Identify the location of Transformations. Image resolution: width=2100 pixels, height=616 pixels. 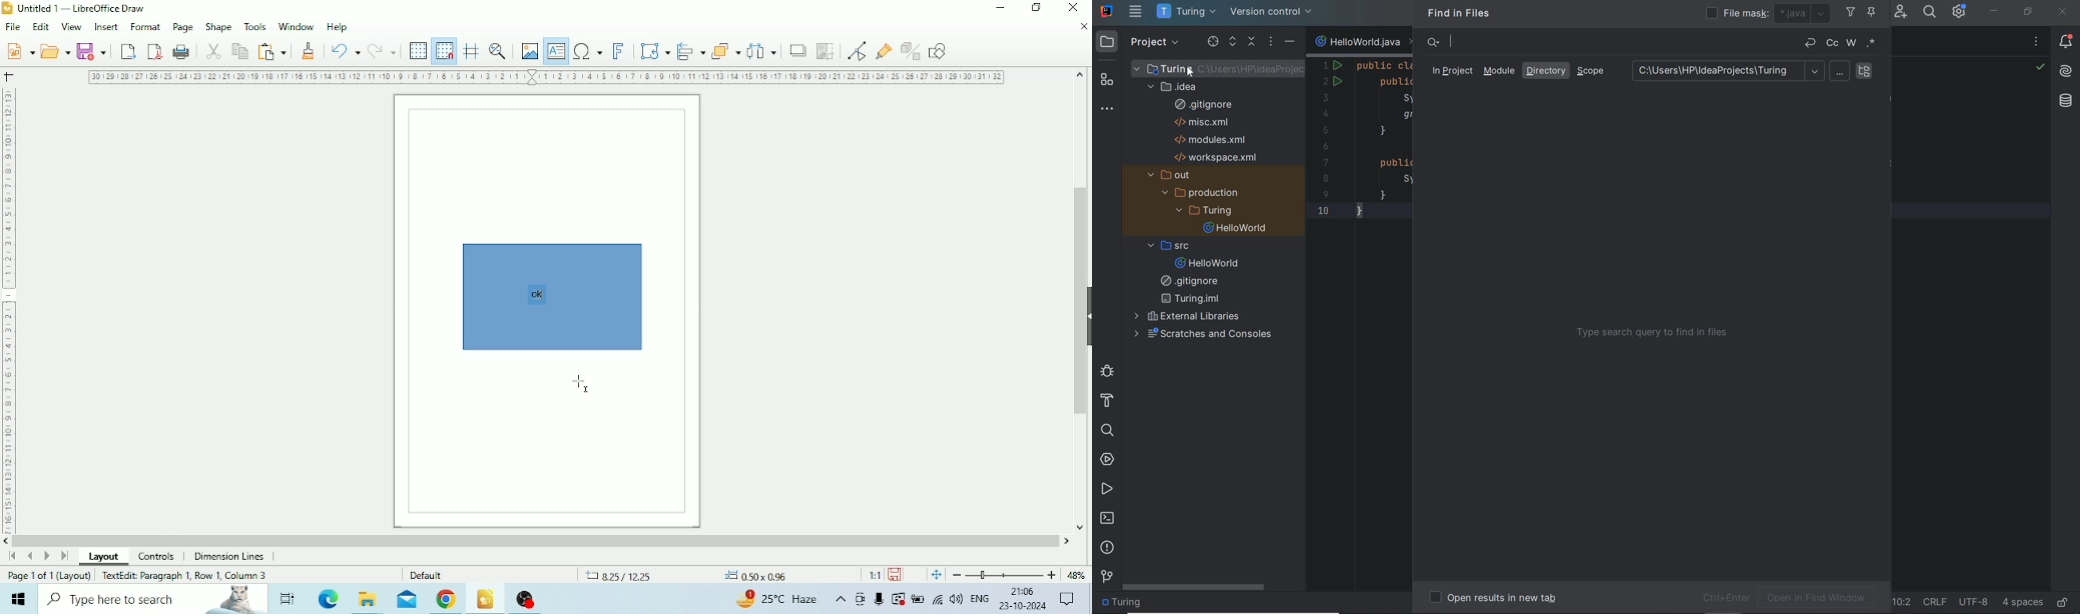
(655, 51).